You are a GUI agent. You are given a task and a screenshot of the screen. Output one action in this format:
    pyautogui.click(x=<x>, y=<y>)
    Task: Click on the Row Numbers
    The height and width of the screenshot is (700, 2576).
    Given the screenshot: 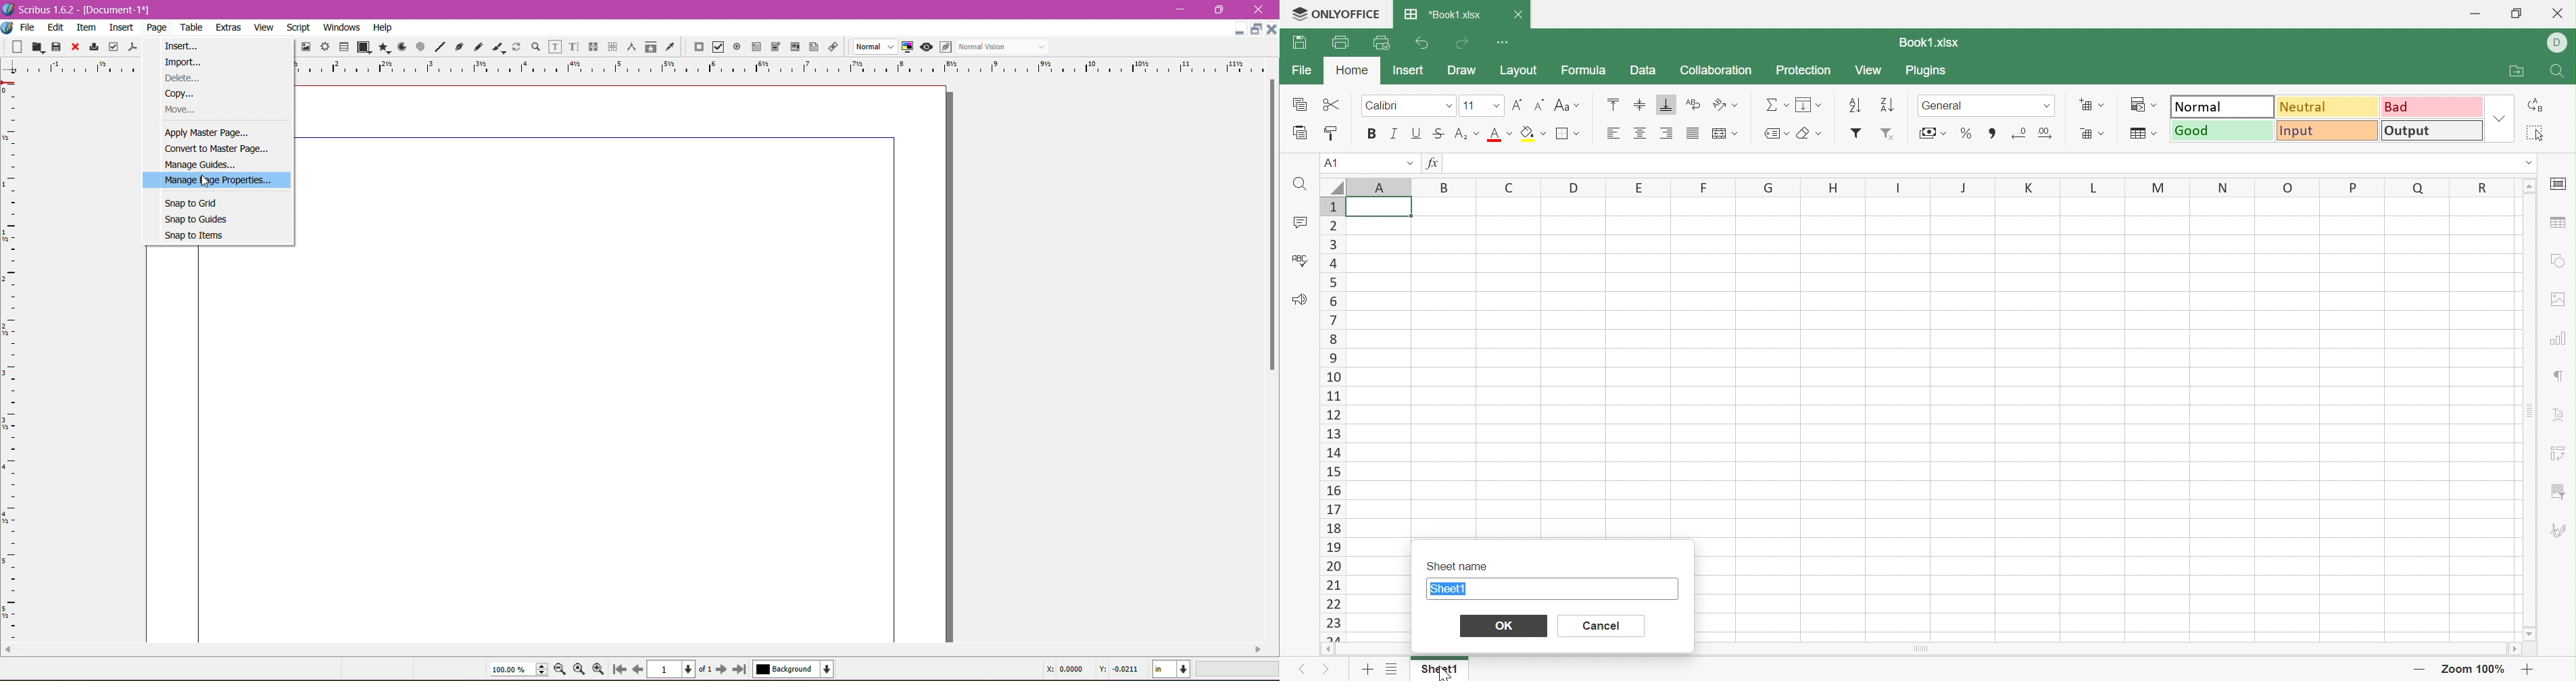 What is the action you would take?
    pyautogui.click(x=1334, y=420)
    